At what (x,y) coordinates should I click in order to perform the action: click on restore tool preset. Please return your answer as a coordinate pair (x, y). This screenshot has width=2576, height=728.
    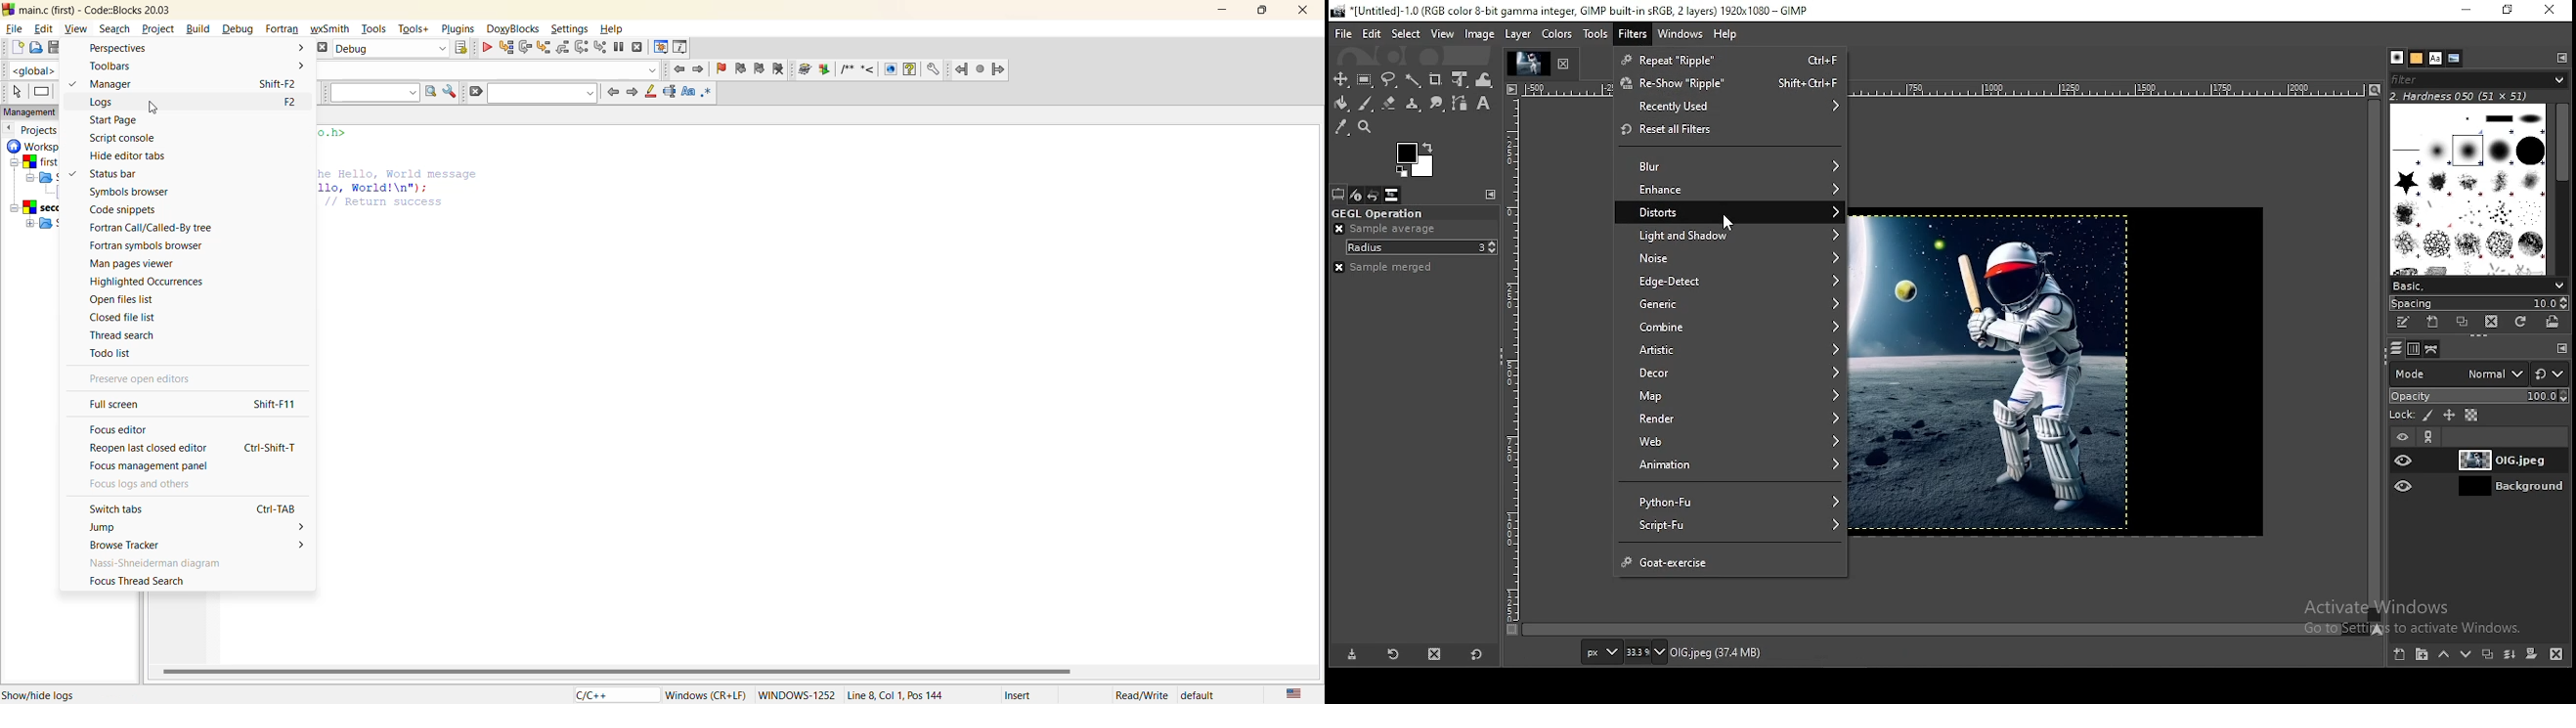
    Looking at the image, I should click on (1397, 657).